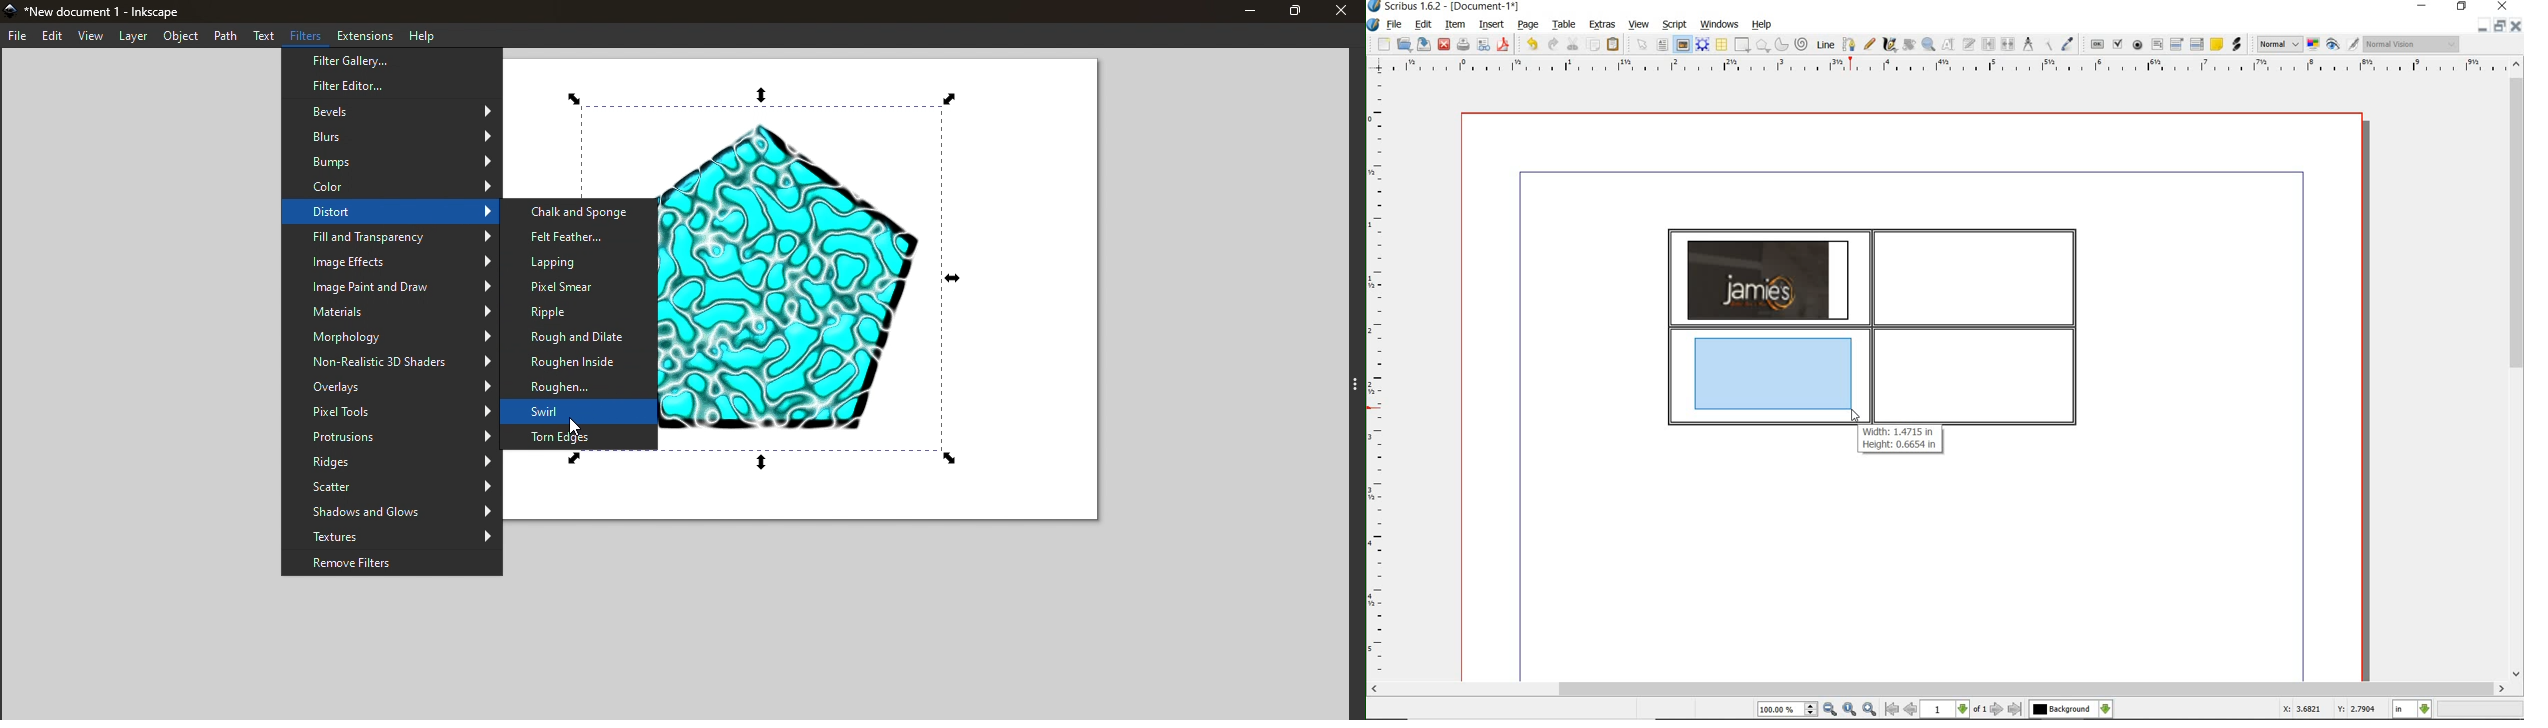 This screenshot has width=2548, height=728. Describe the element at coordinates (393, 565) in the screenshot. I see `Remove Filters` at that location.